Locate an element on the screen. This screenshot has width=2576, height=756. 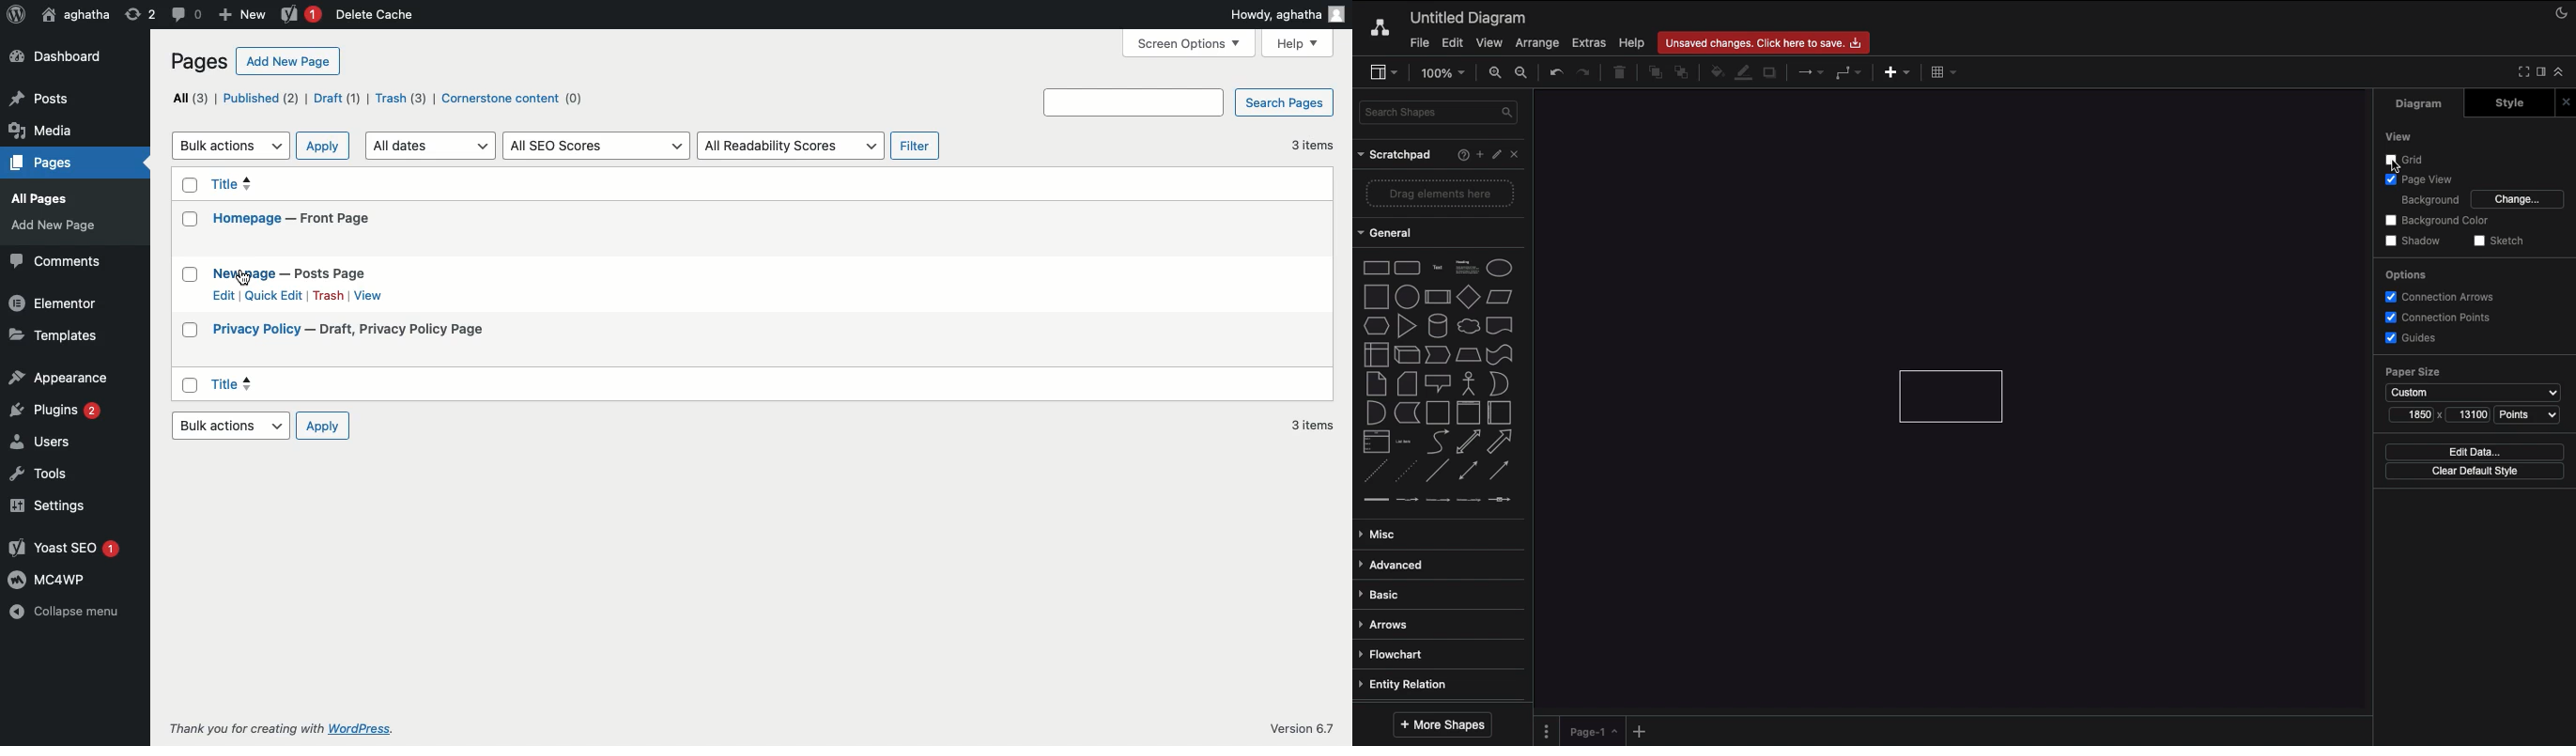
Logo is located at coordinates (13, 14).